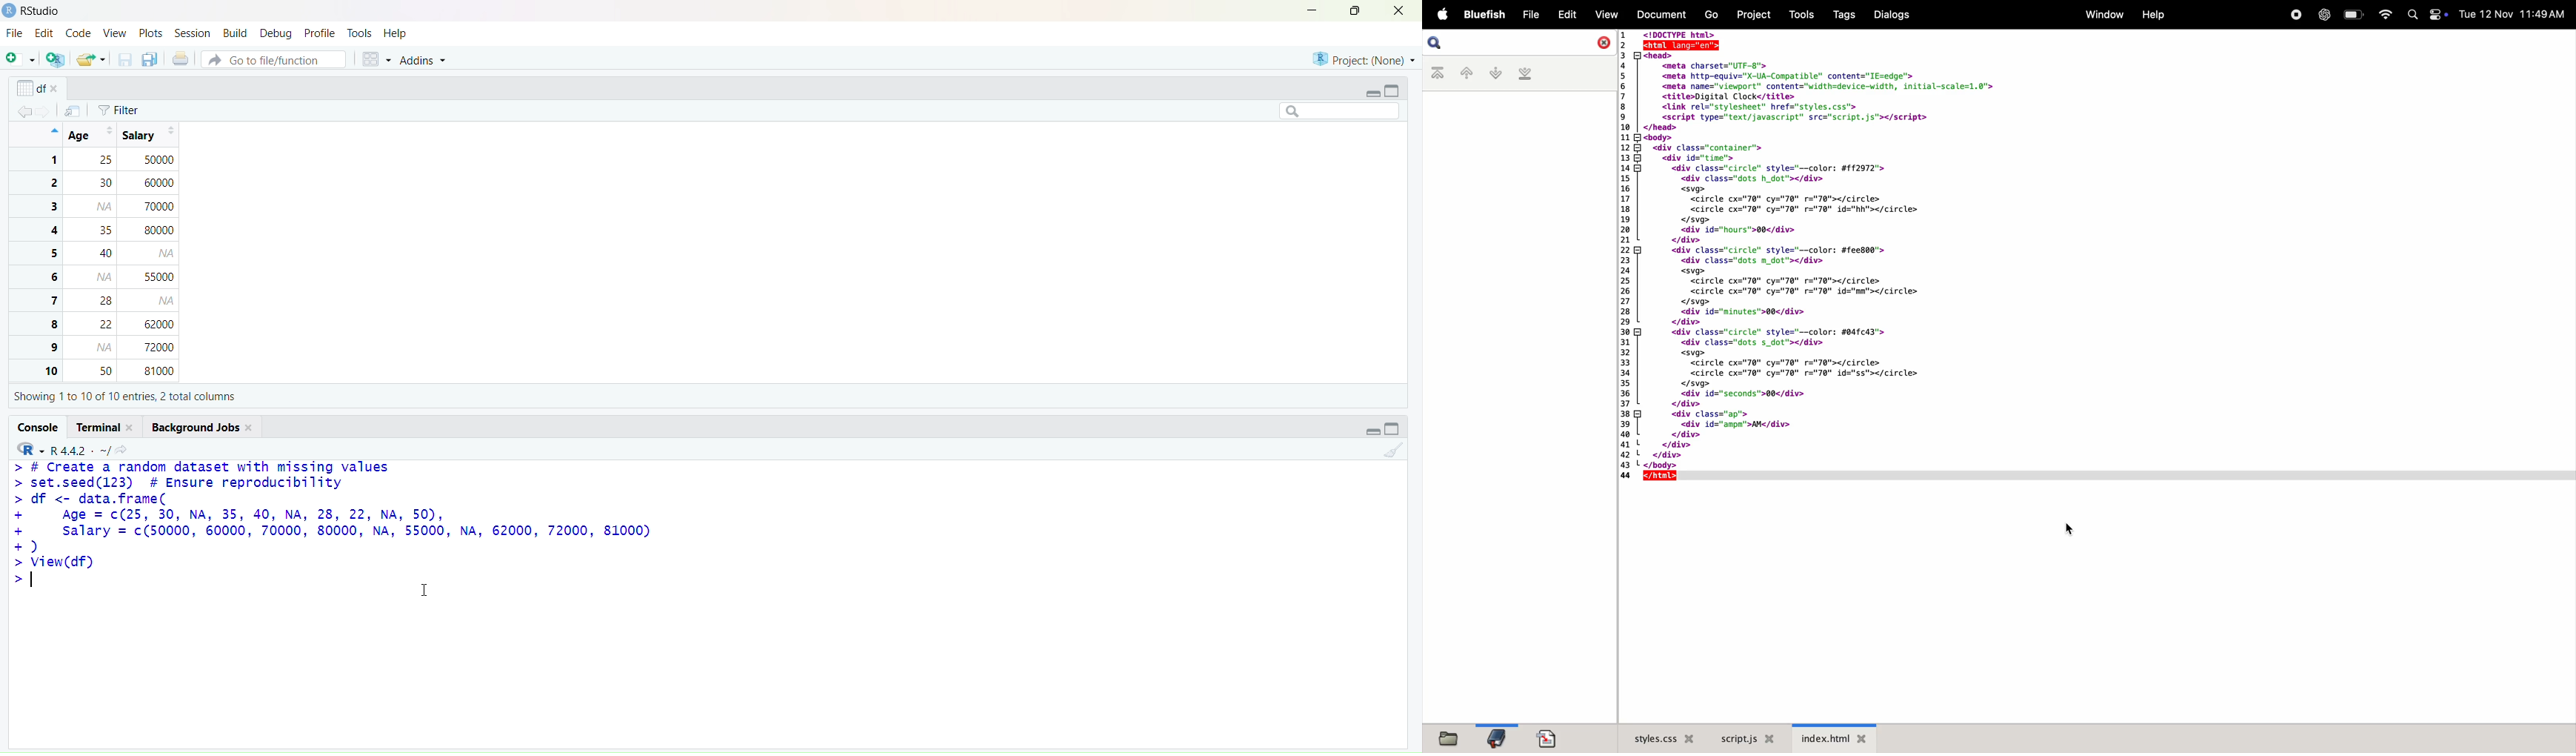 This screenshot has height=756, width=2576. Describe the element at coordinates (1367, 431) in the screenshot. I see `expand` at that location.